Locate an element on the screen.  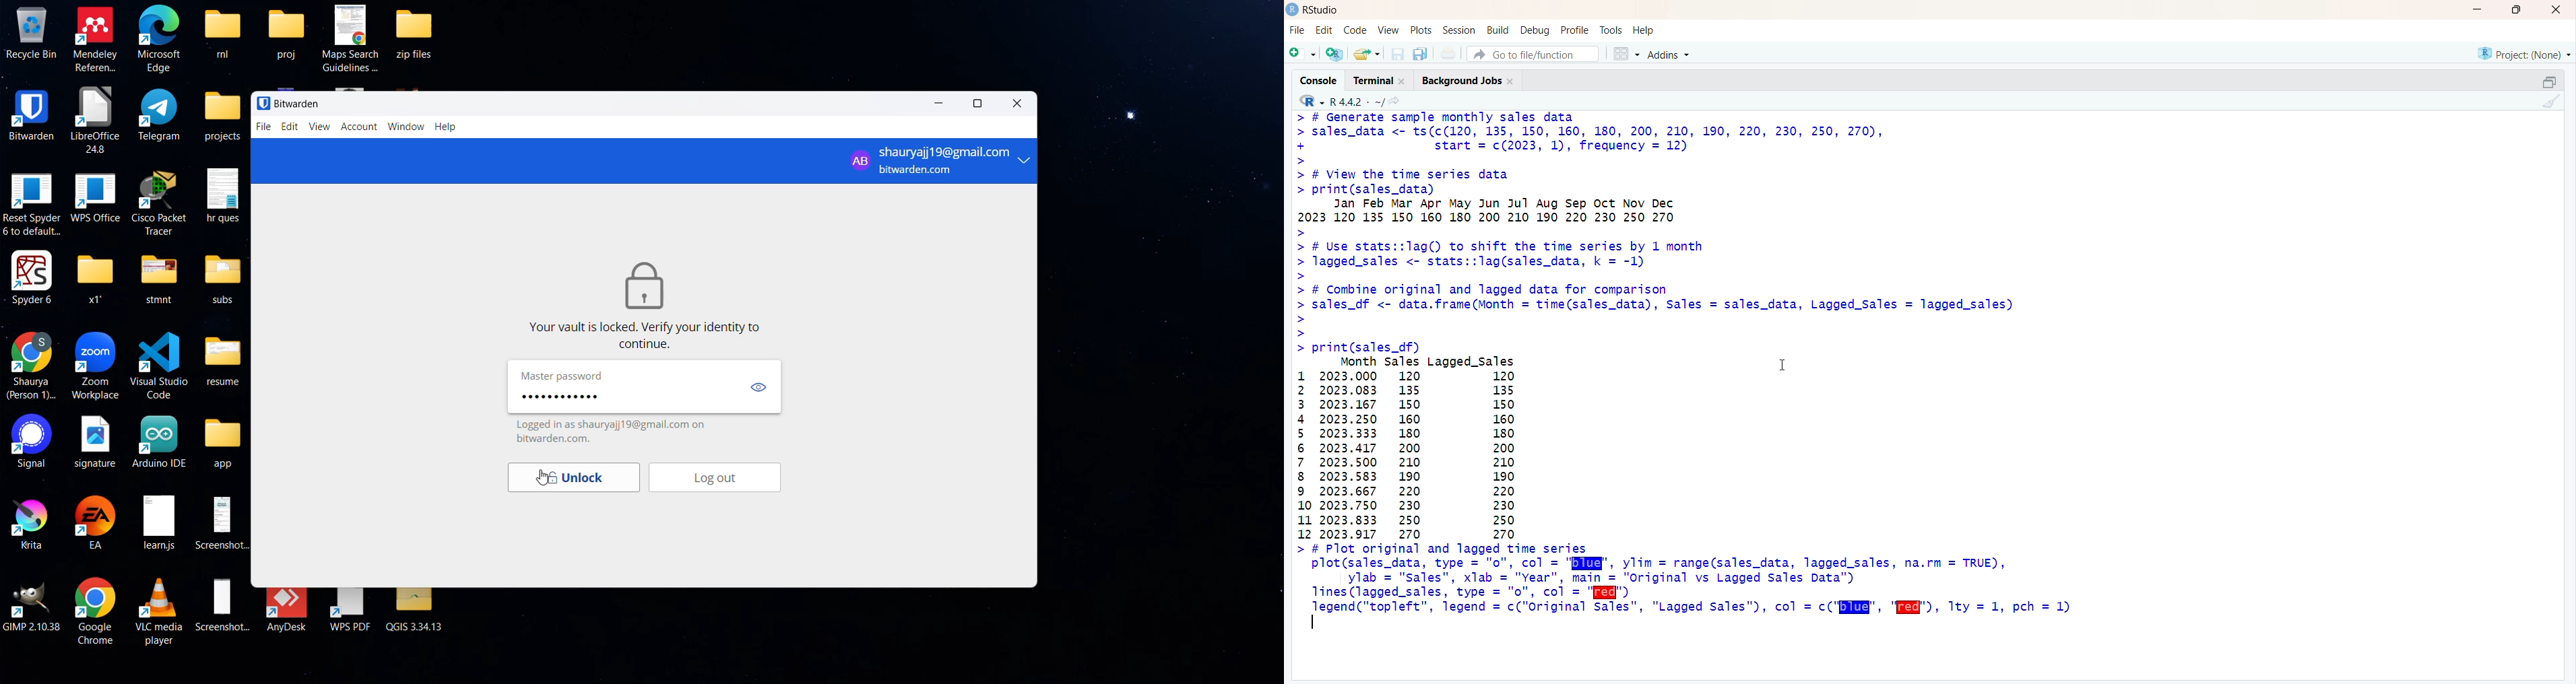
clear console is located at coordinates (2550, 102).